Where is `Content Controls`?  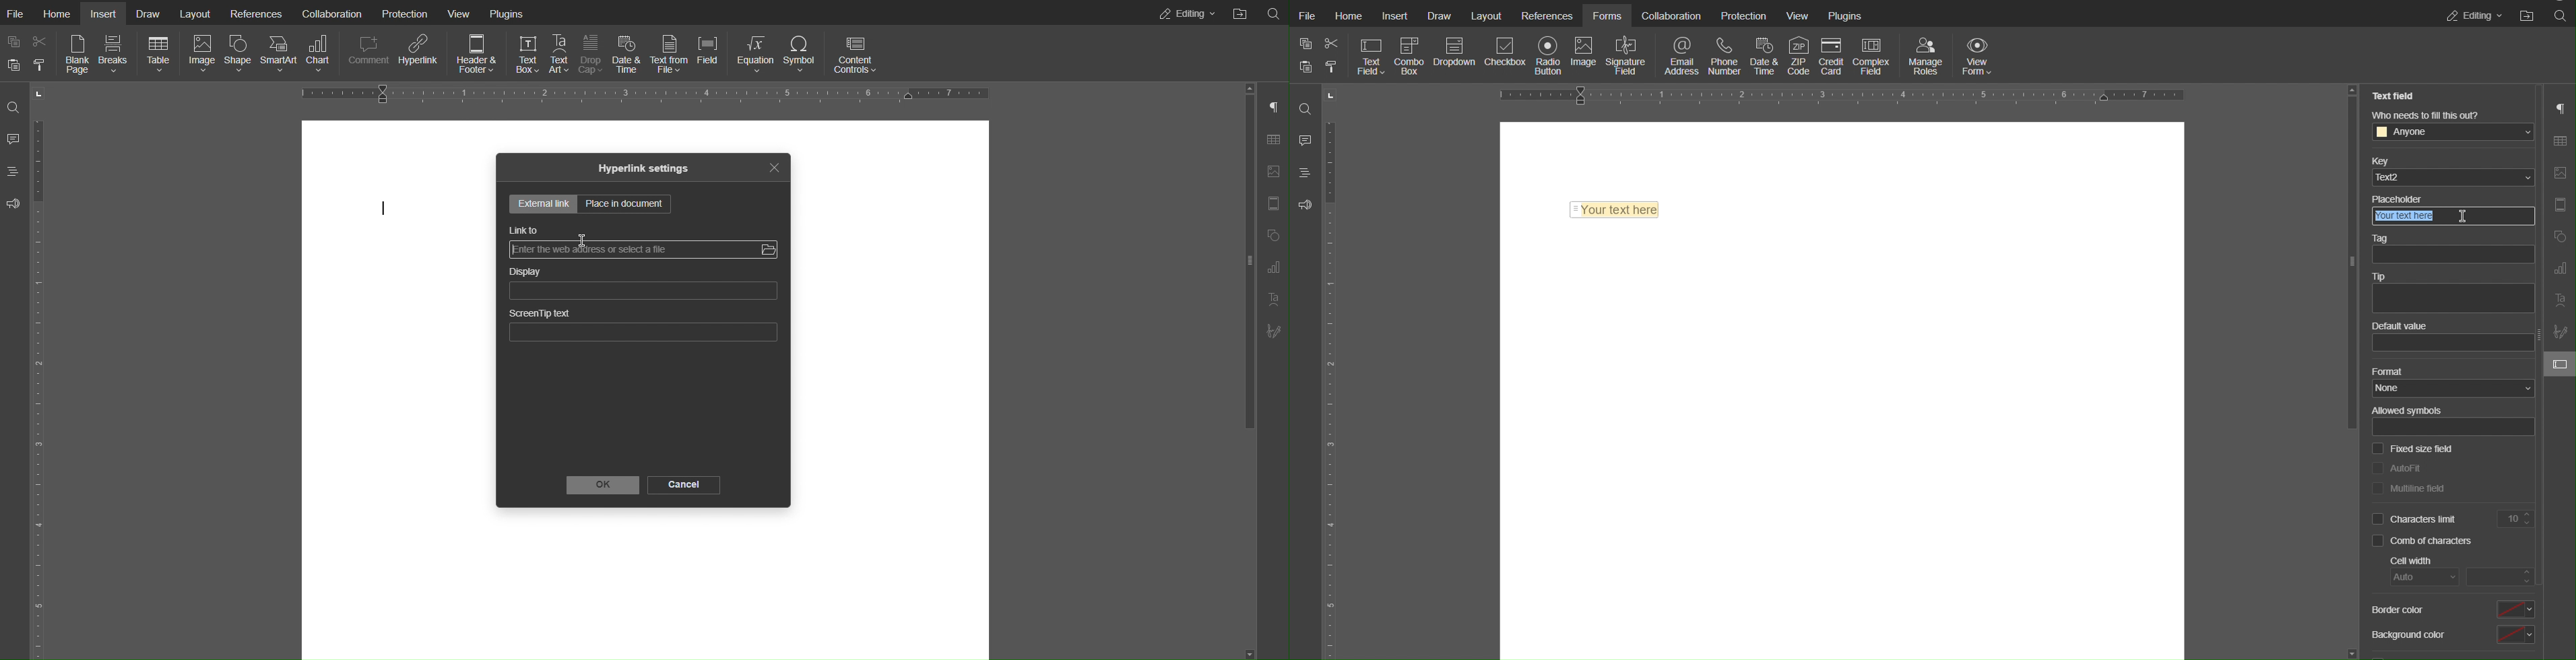
Content Controls is located at coordinates (856, 52).